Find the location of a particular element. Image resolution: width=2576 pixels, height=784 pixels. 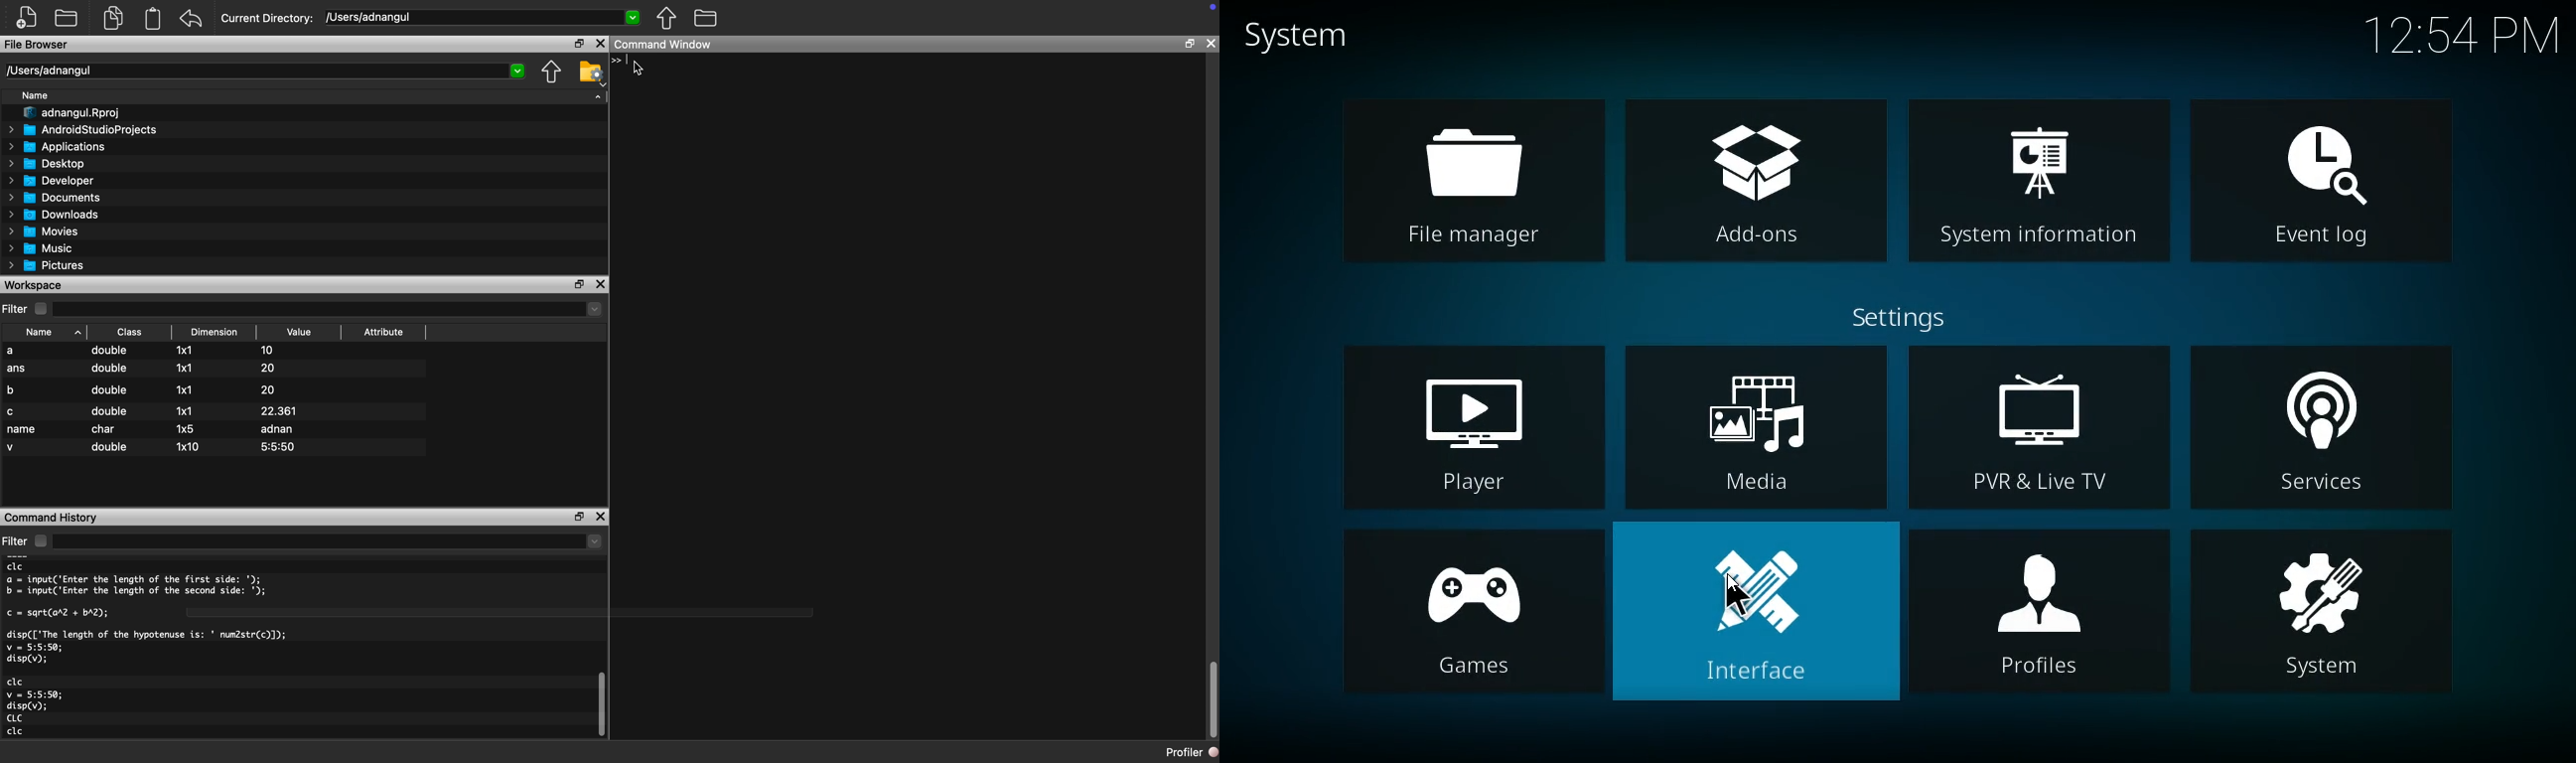

Restore is located at coordinates (575, 515).